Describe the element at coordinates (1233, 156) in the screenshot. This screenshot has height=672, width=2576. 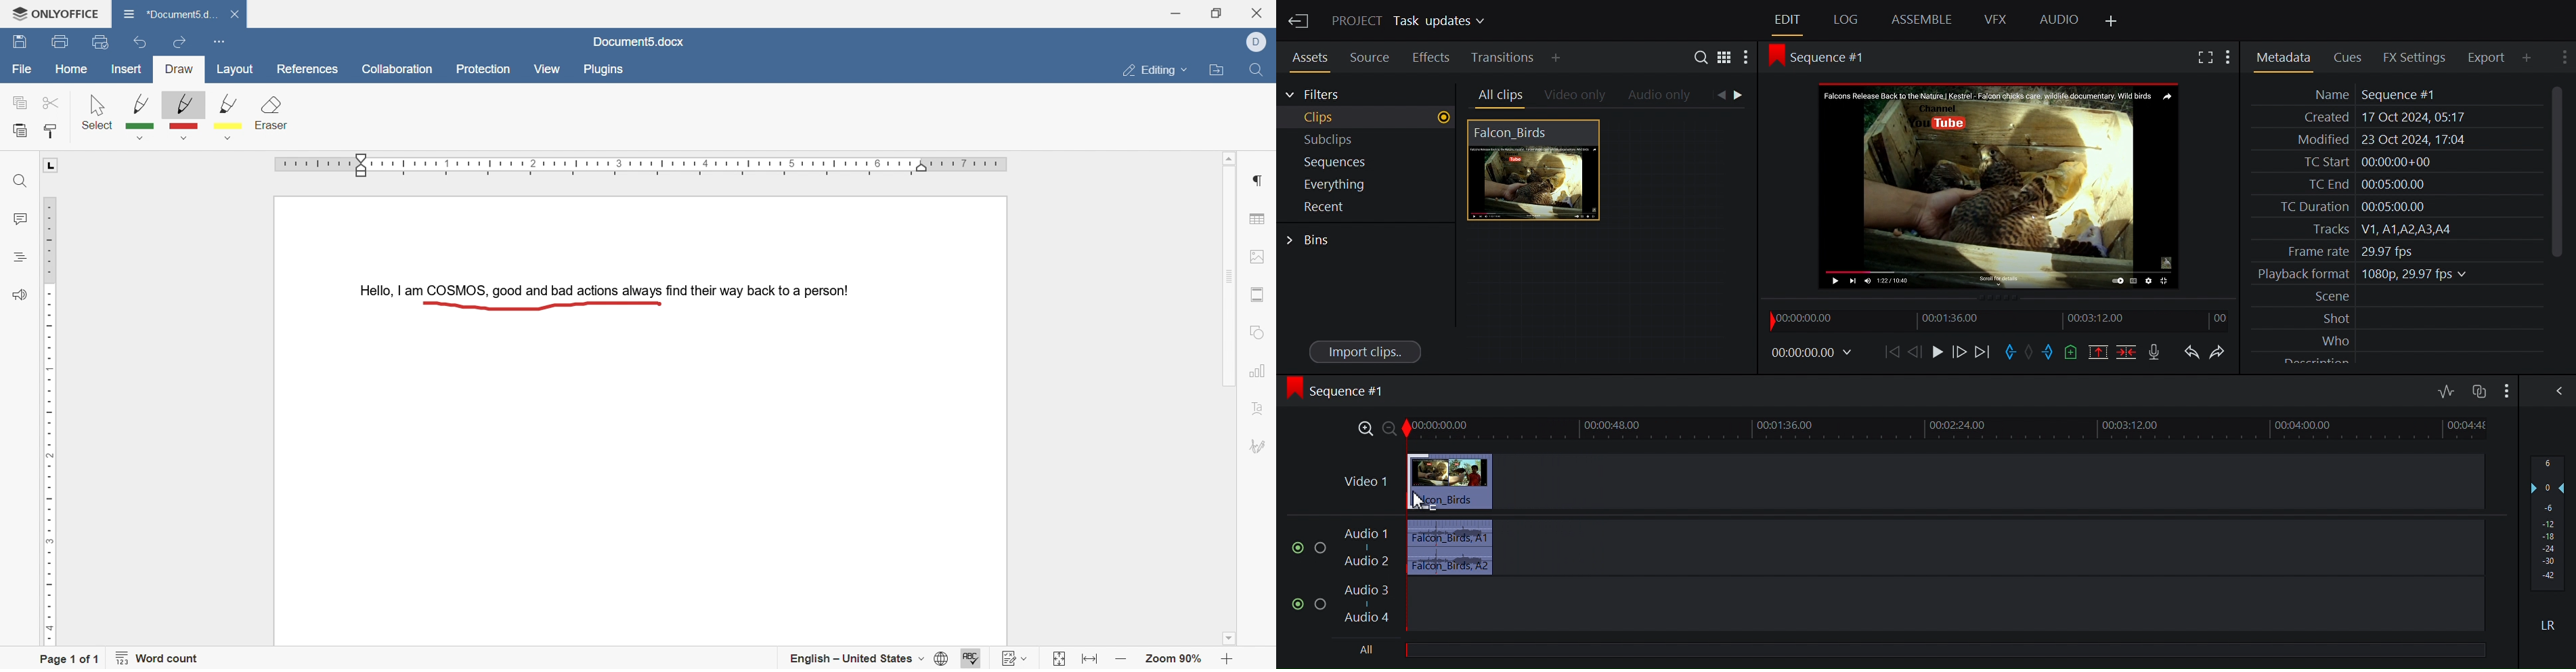
I see `scroll up` at that location.